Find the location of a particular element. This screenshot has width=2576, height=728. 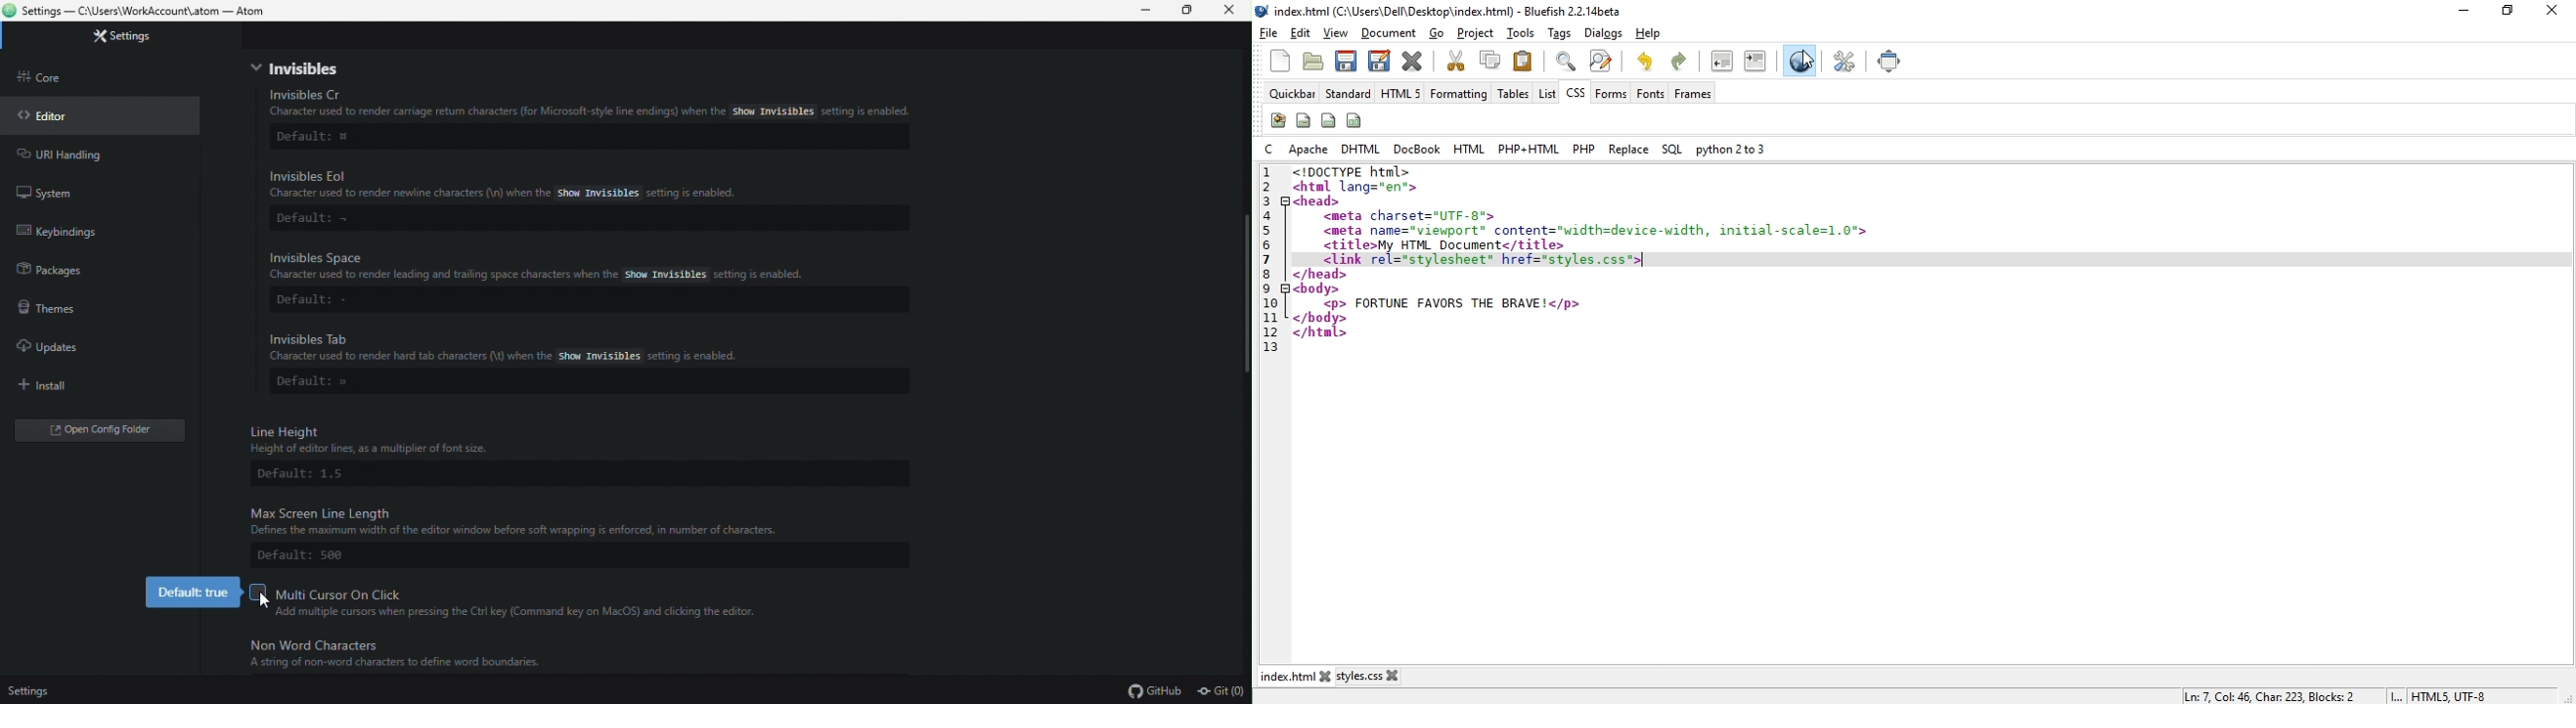

dialog is located at coordinates (1603, 33).